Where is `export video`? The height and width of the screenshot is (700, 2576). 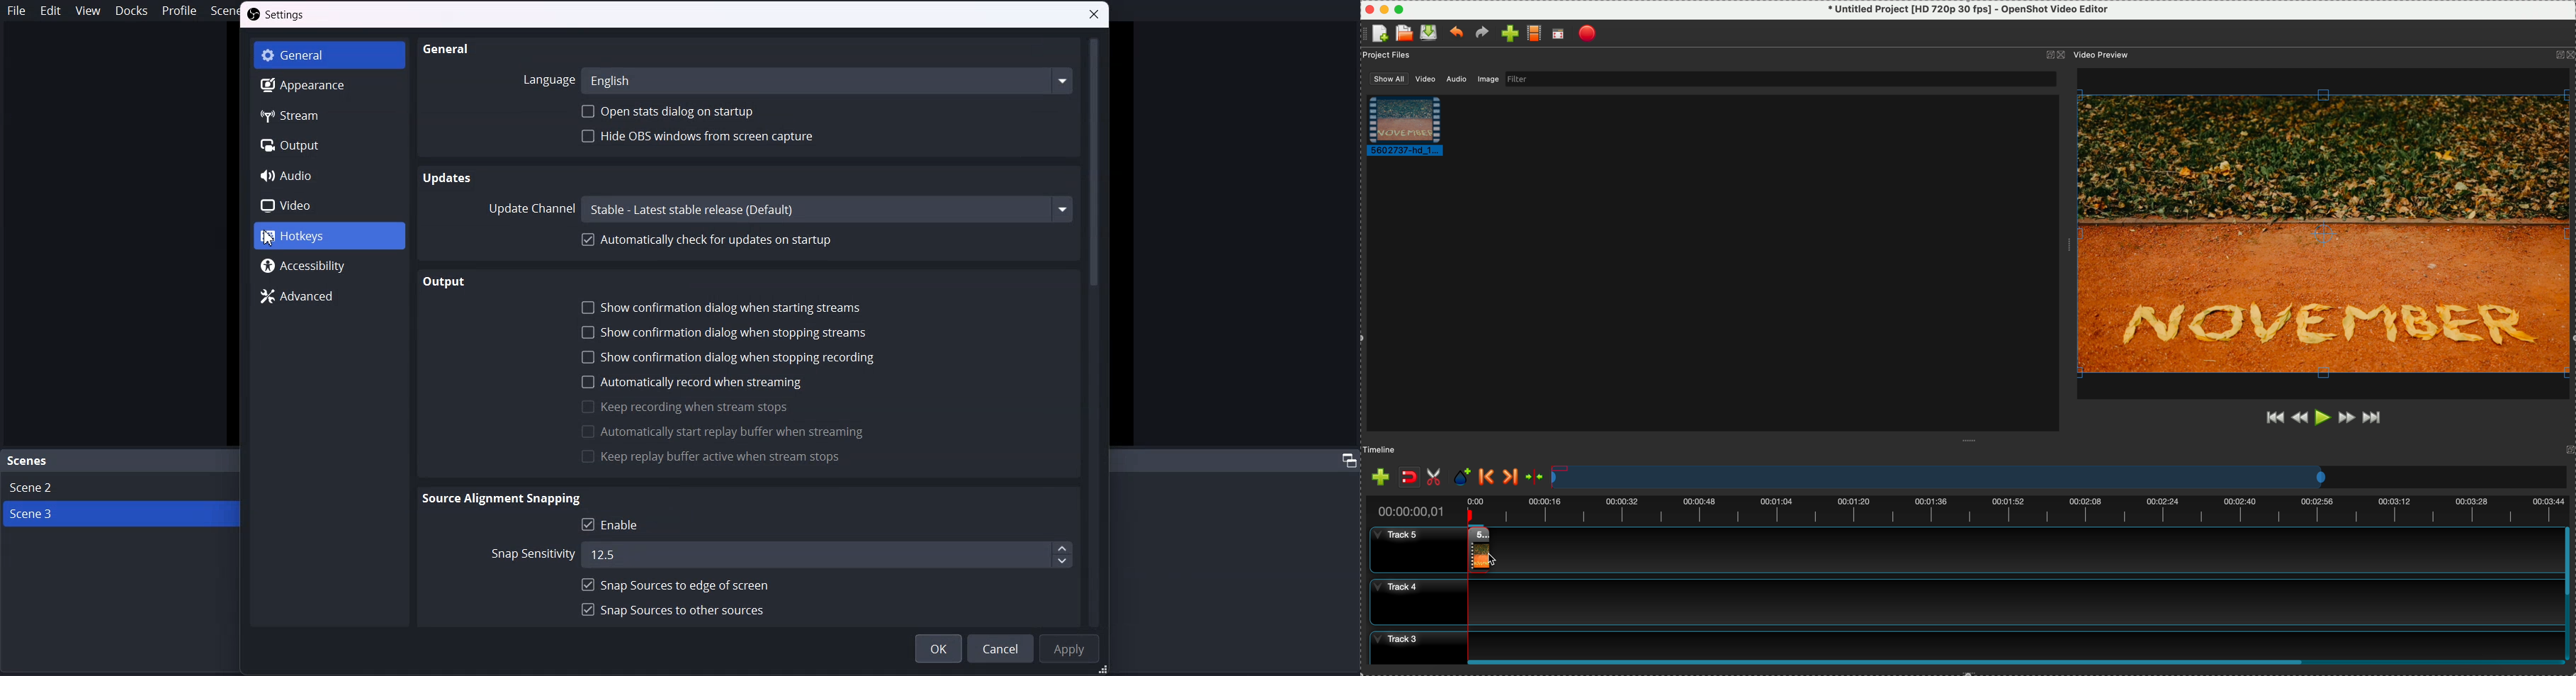
export video is located at coordinates (1589, 33).